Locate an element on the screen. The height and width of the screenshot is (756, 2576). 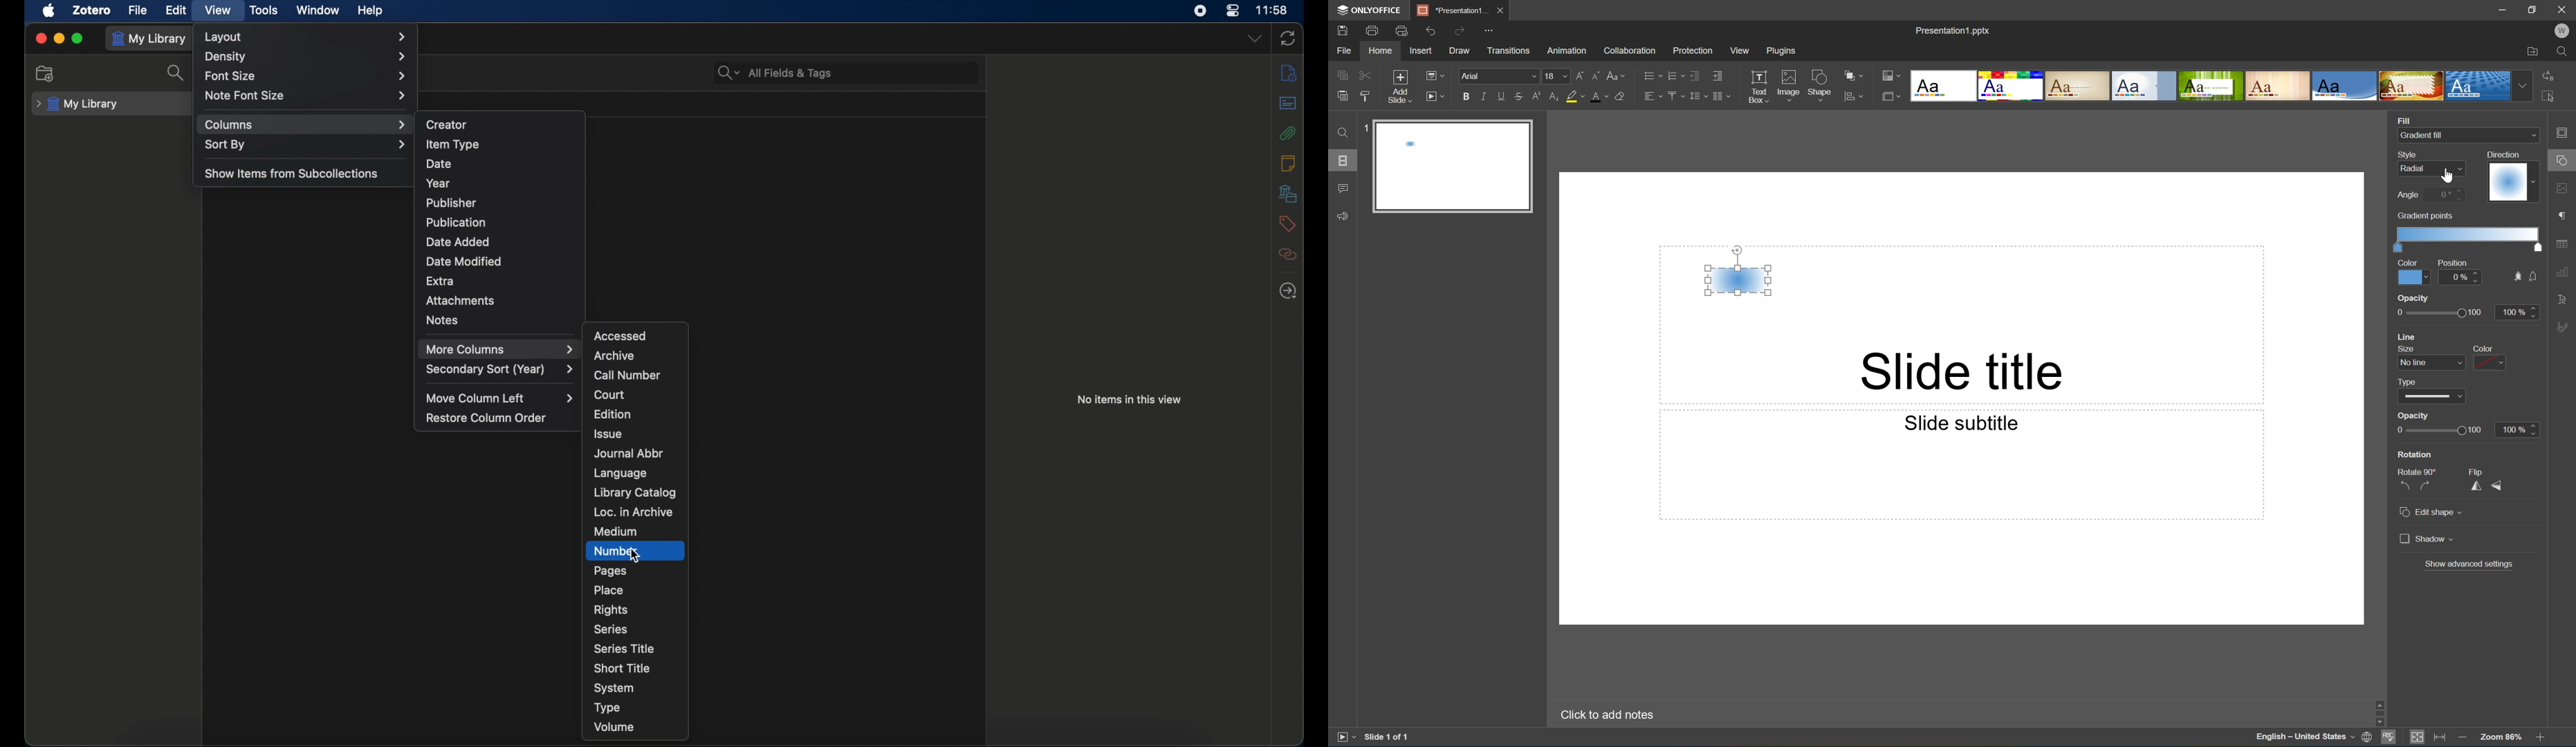
date is located at coordinates (437, 164).